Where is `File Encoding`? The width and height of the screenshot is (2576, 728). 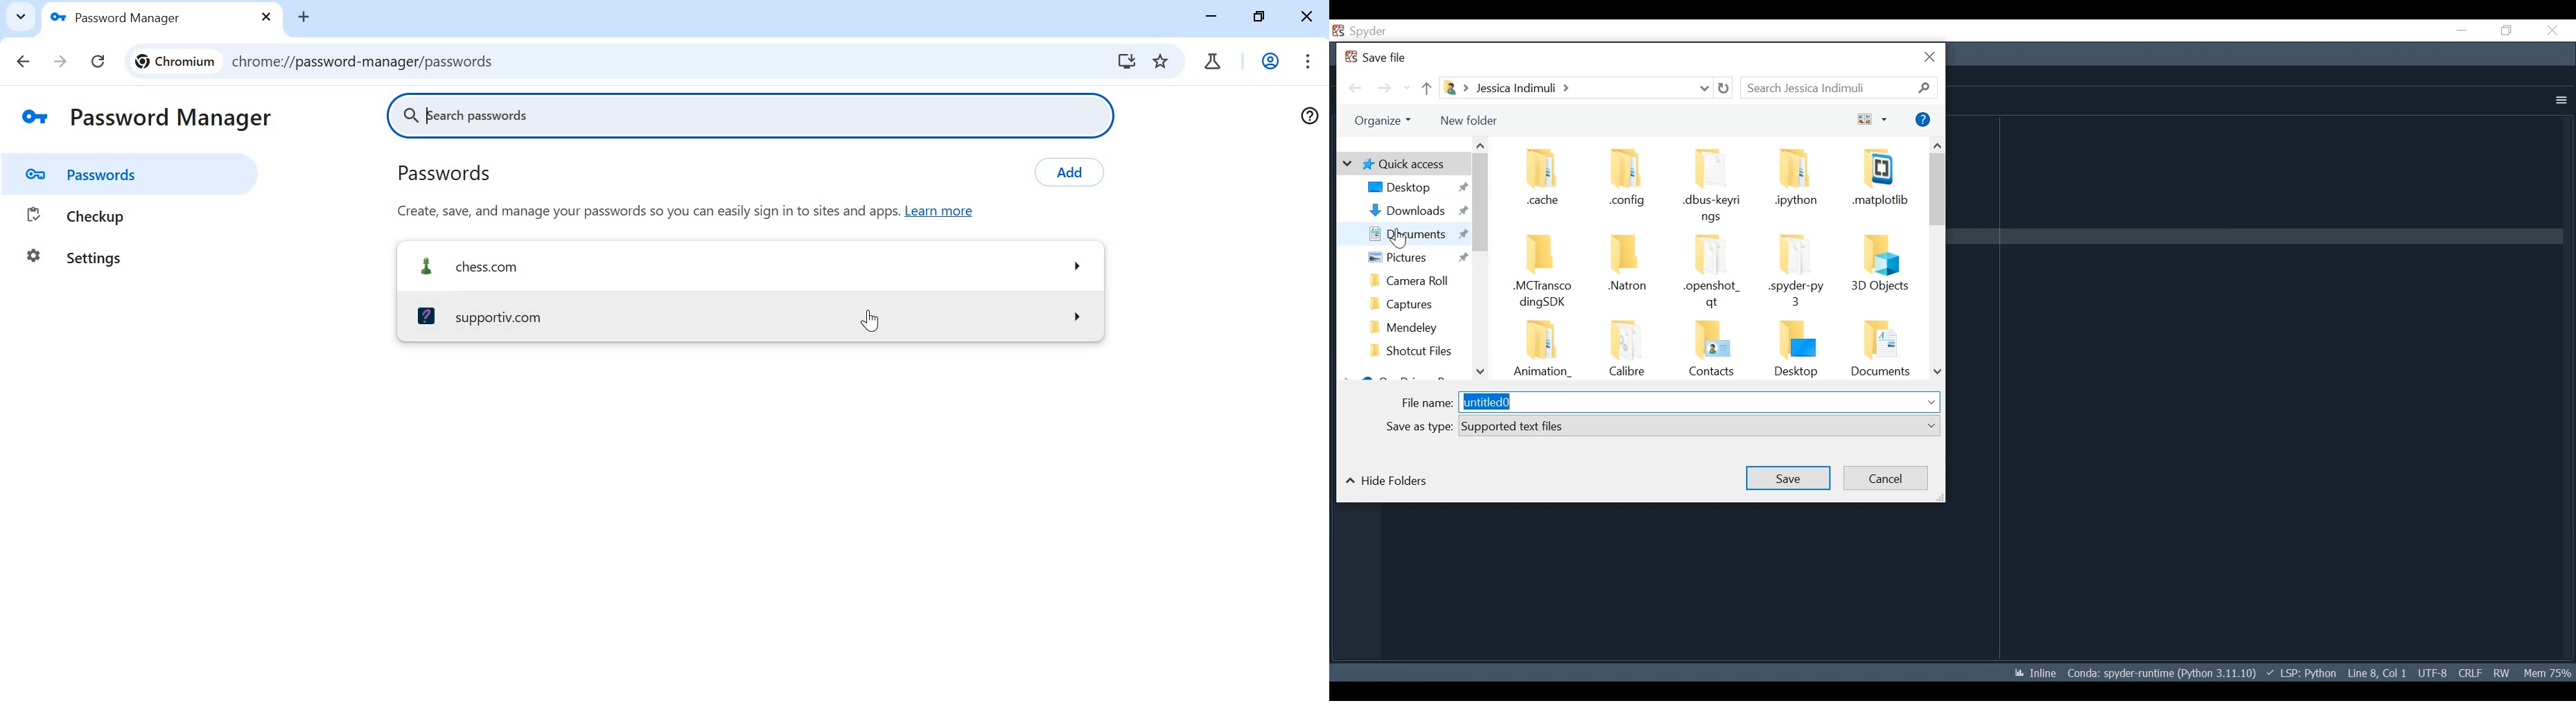 File Encoding is located at coordinates (2433, 673).